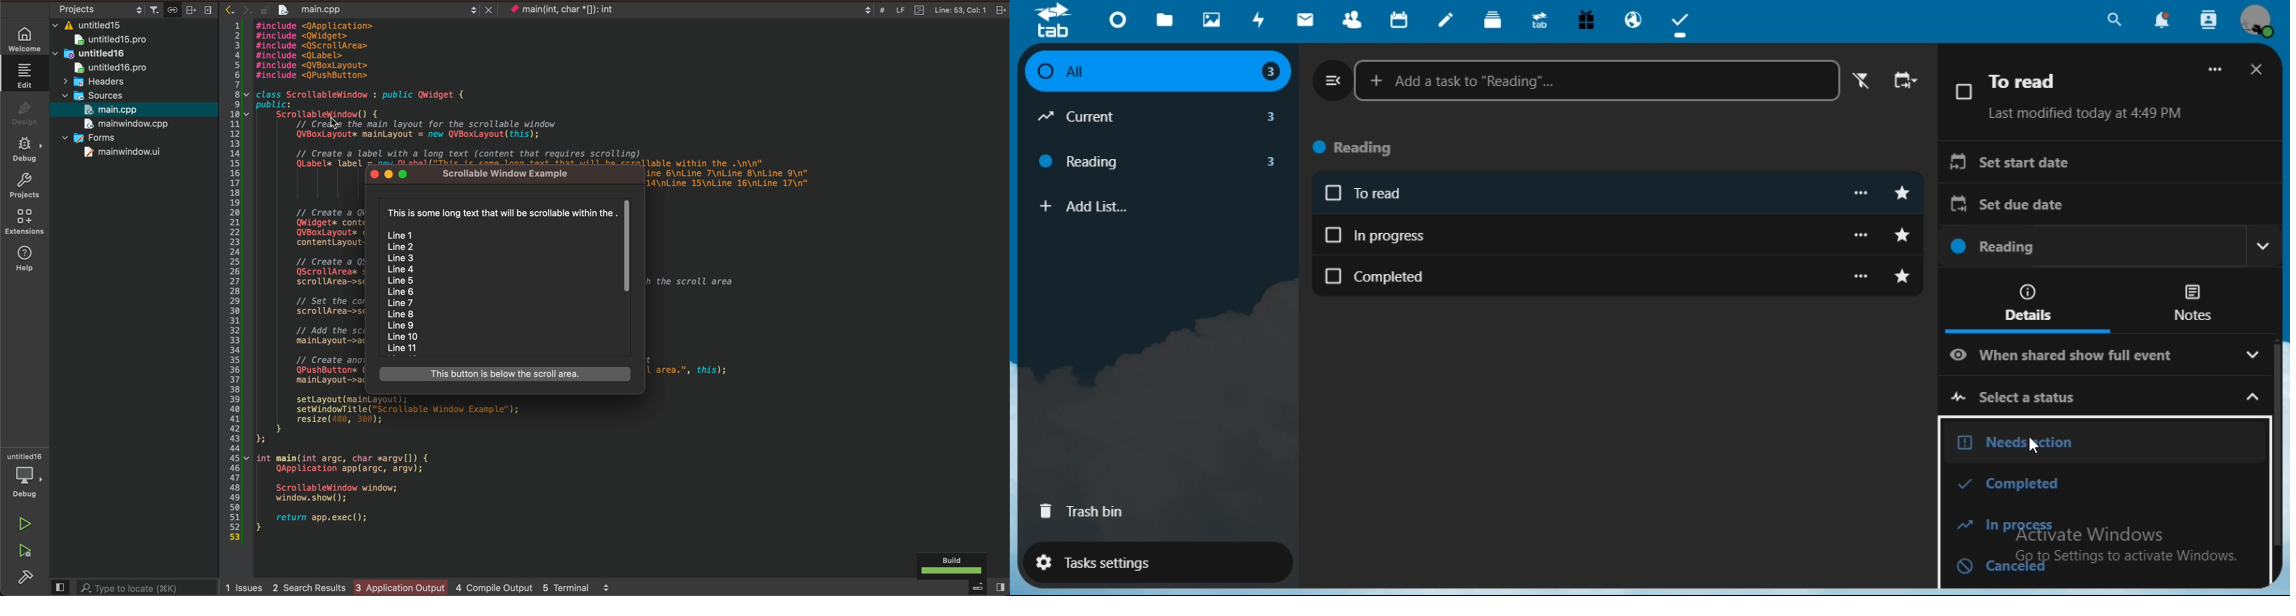 The height and width of the screenshot is (616, 2296). What do you see at coordinates (2032, 446) in the screenshot?
I see `cursor` at bounding box center [2032, 446].